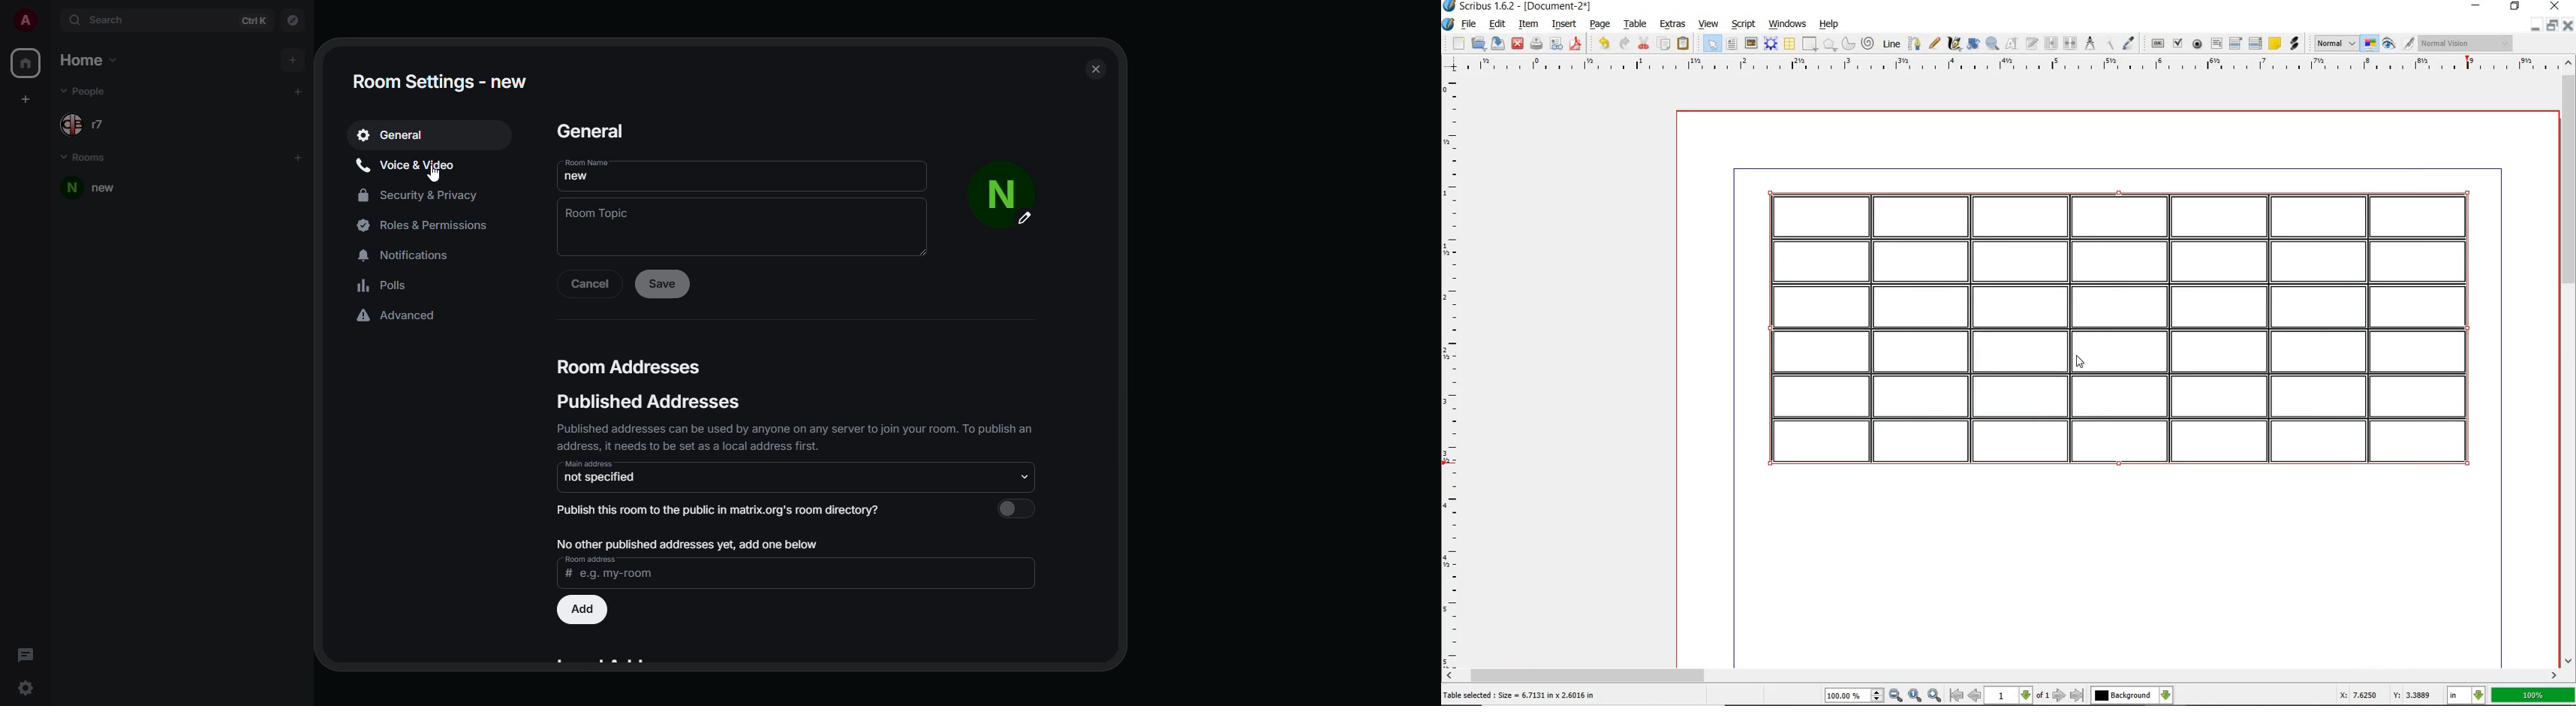 The height and width of the screenshot is (728, 2576). What do you see at coordinates (293, 58) in the screenshot?
I see `add` at bounding box center [293, 58].